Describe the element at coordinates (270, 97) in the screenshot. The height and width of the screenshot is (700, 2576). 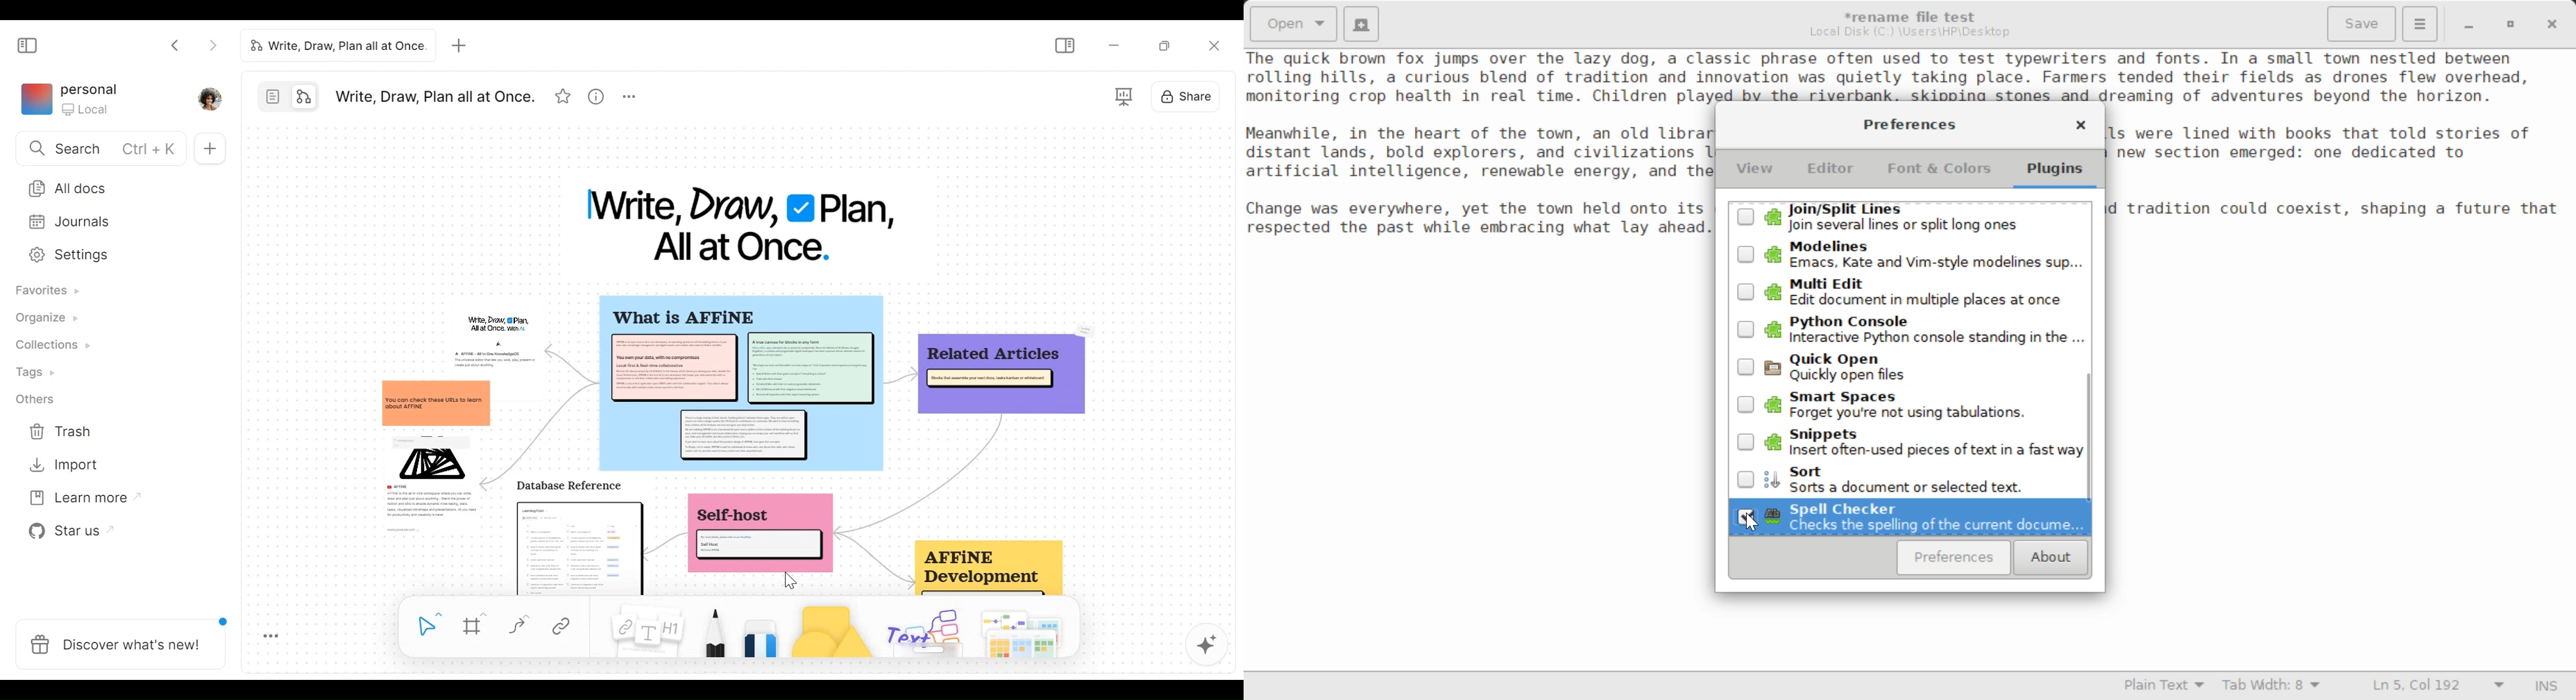
I see `Page mode` at that location.